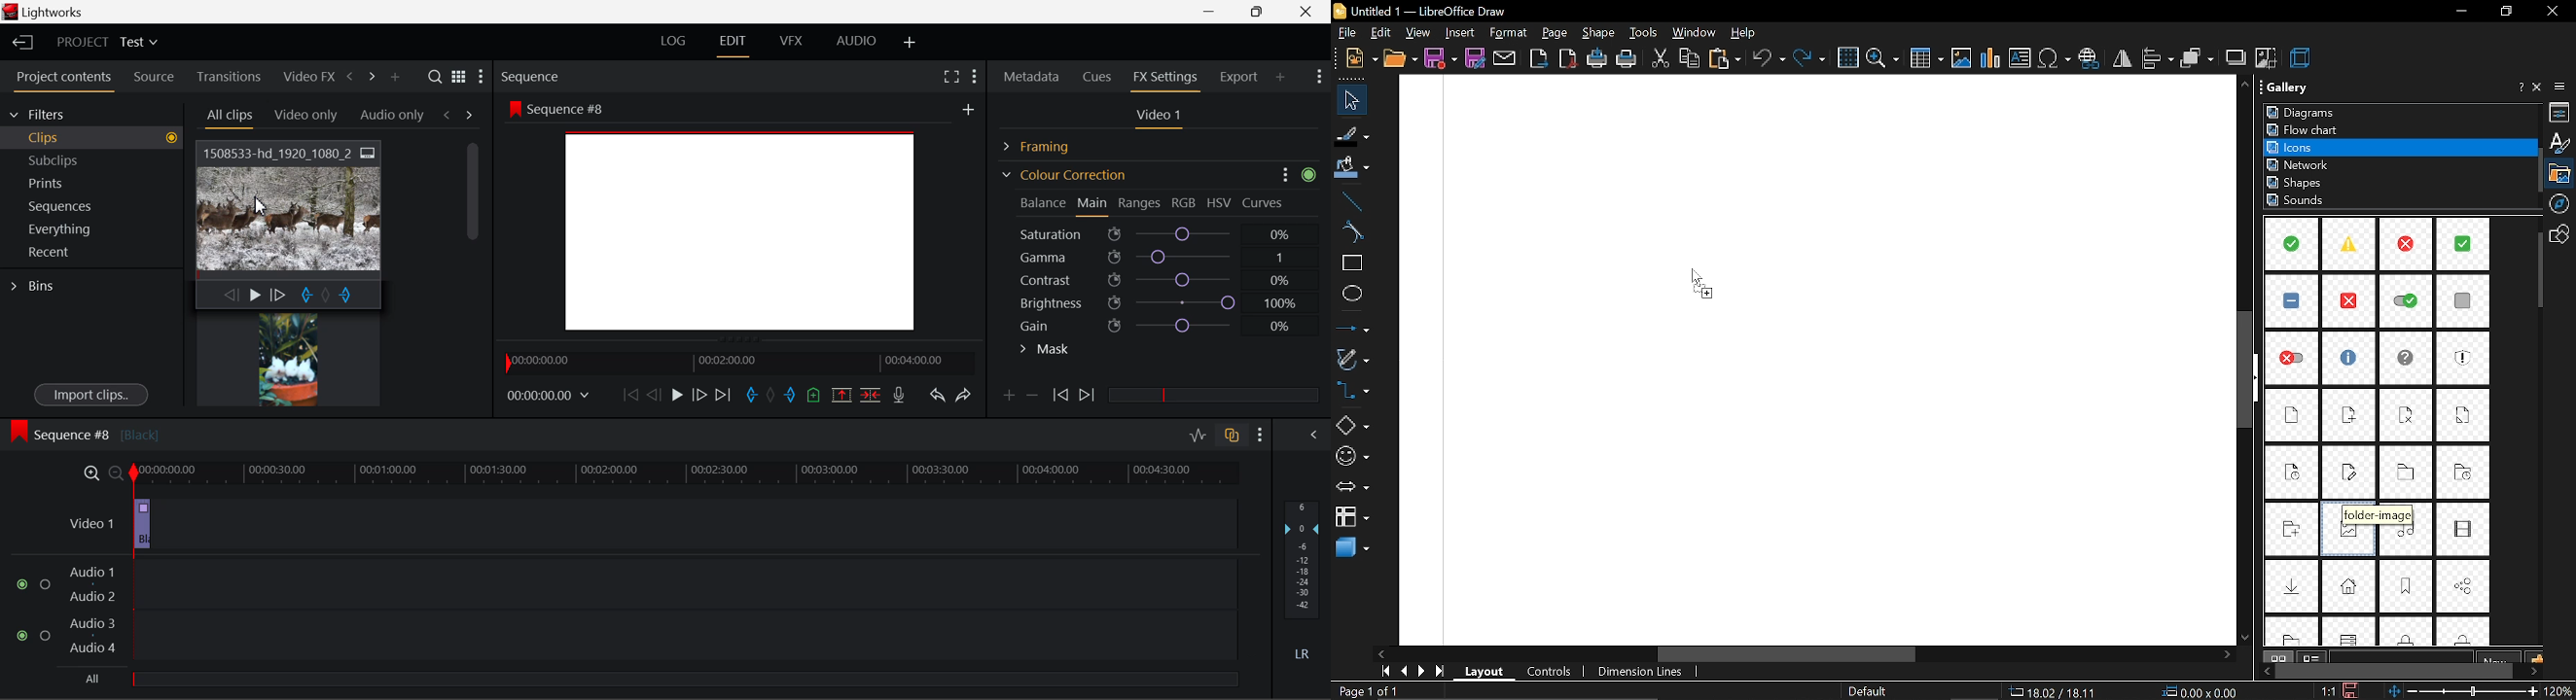 The image size is (2576, 700). I want to click on layout, so click(1484, 673).